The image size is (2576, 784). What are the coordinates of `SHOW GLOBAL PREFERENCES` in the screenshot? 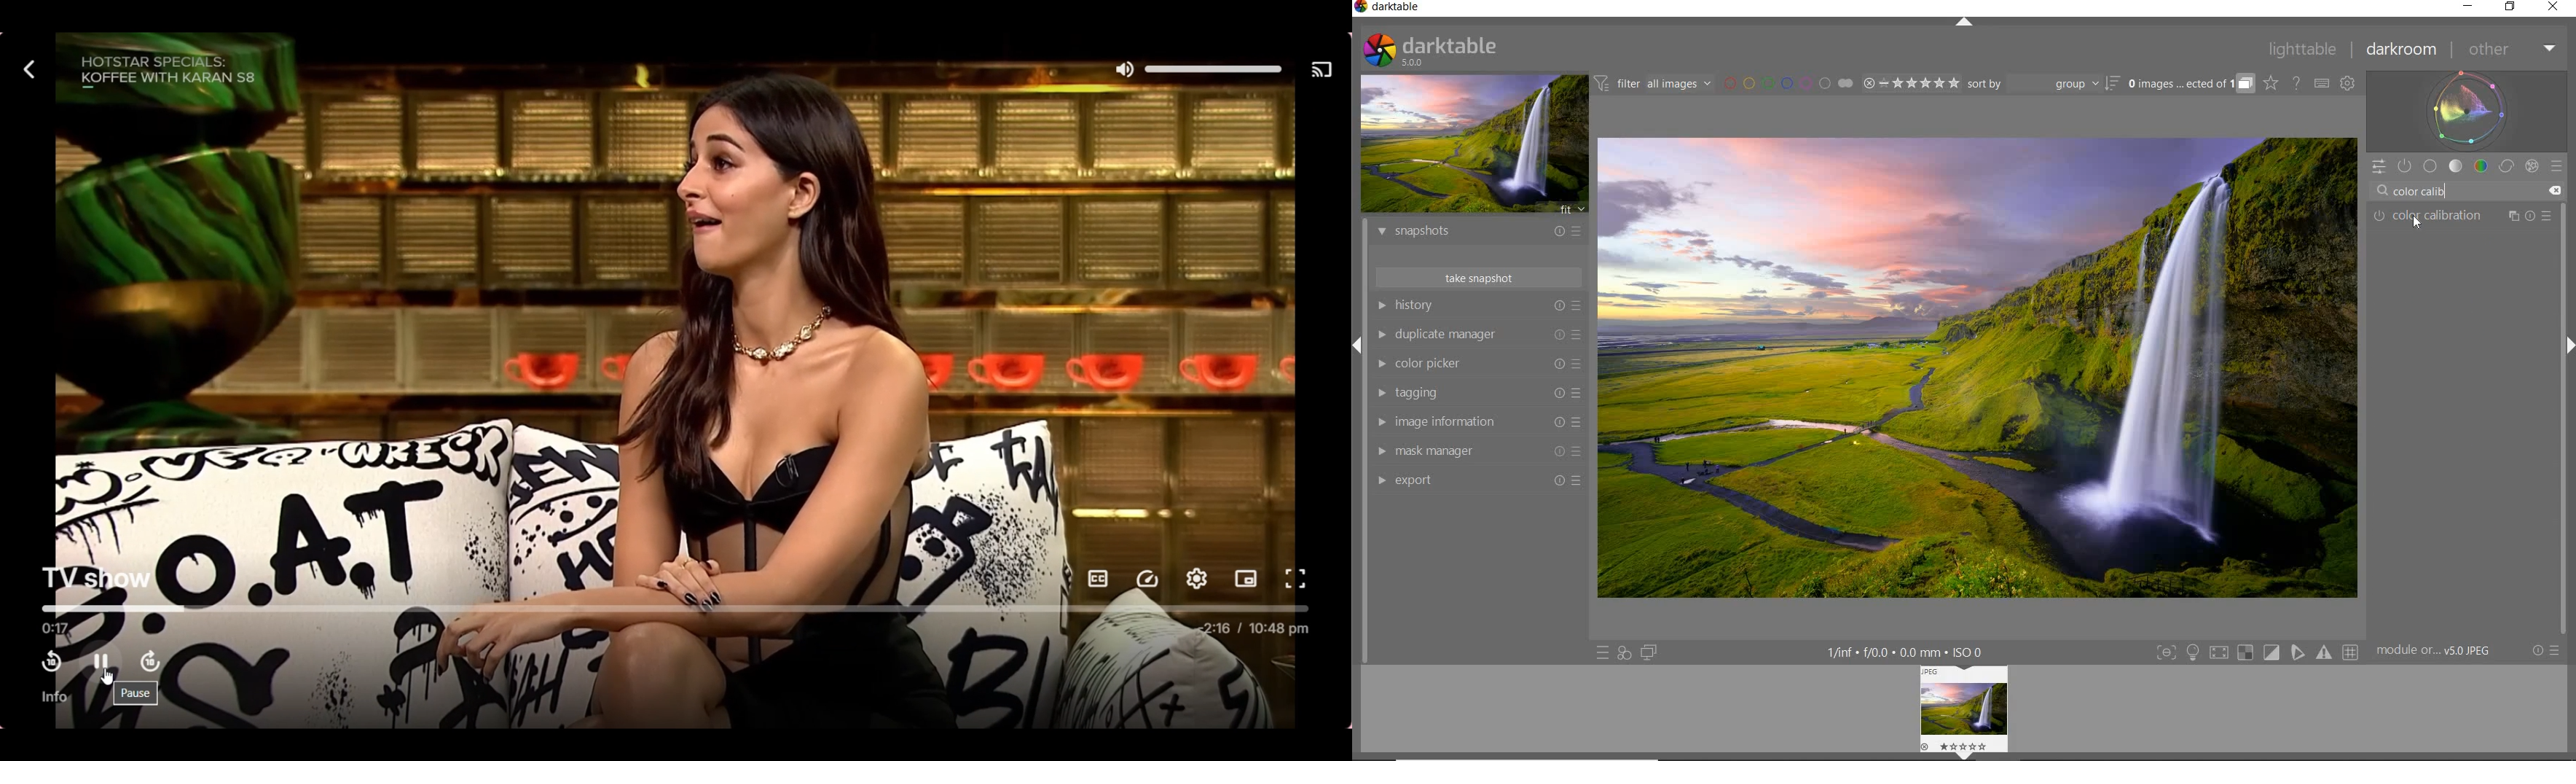 It's located at (2347, 83).